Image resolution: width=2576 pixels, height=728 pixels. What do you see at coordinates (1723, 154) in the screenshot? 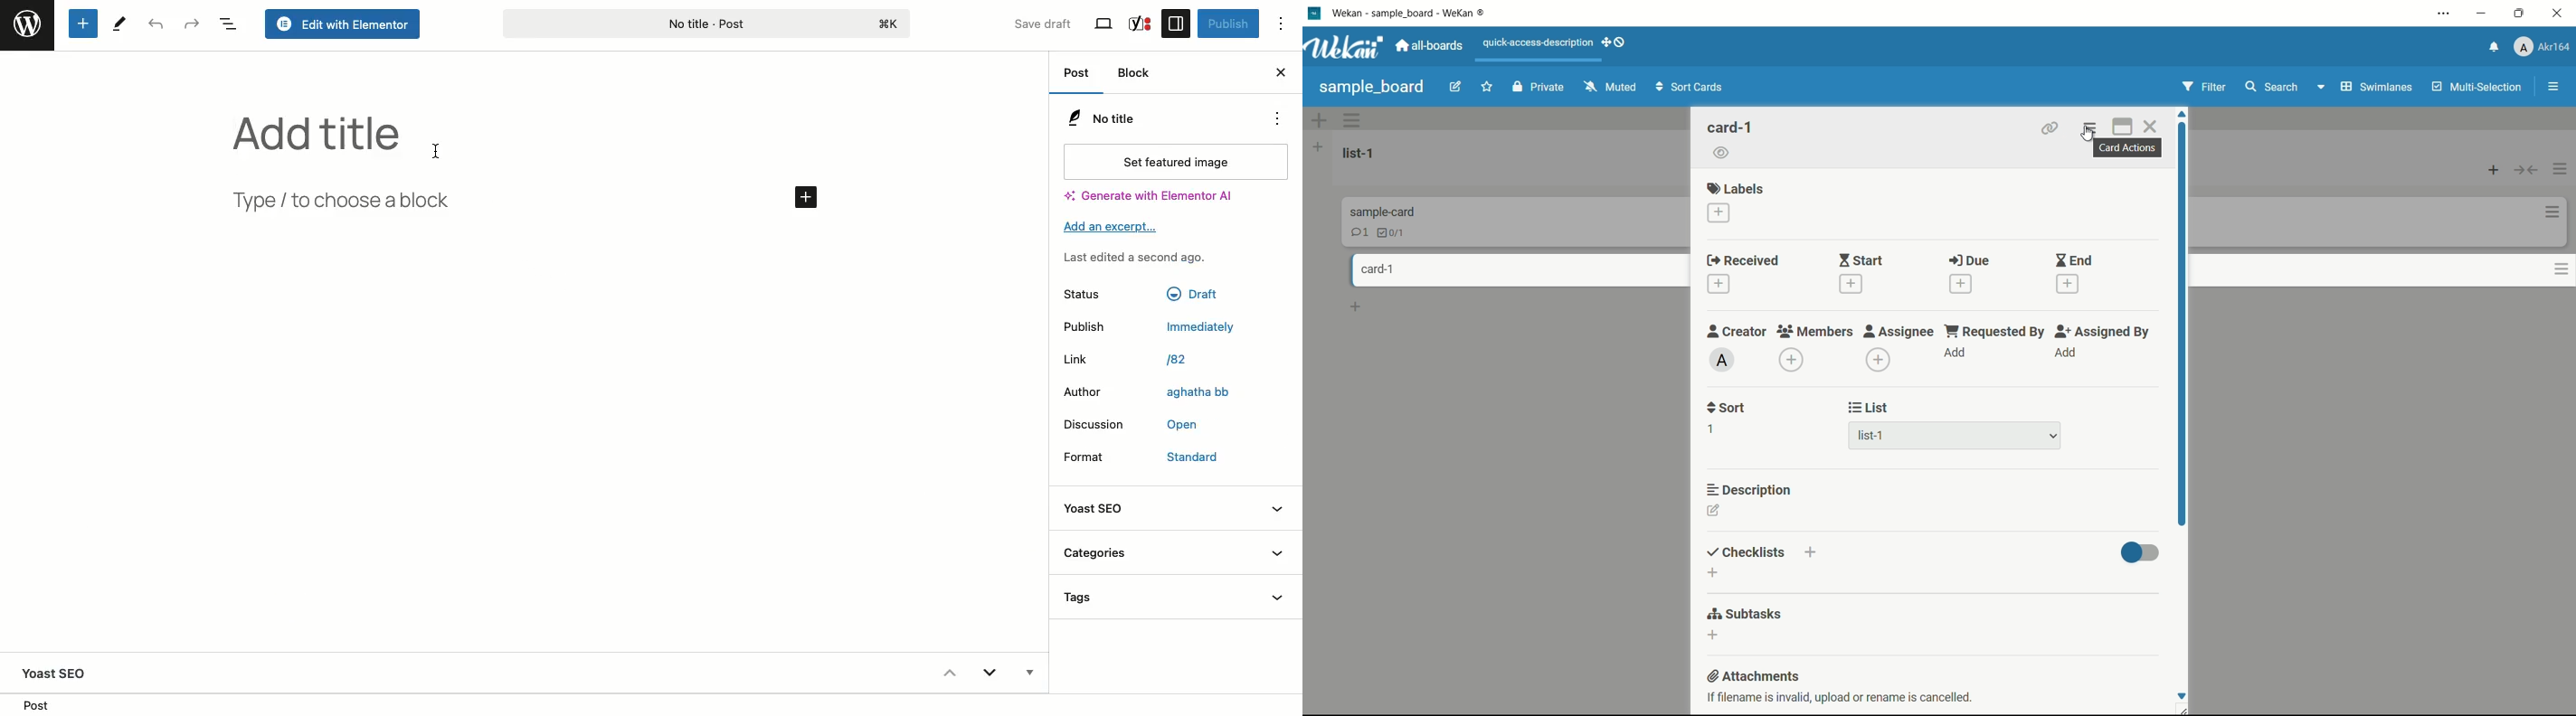
I see `watch icon` at bounding box center [1723, 154].